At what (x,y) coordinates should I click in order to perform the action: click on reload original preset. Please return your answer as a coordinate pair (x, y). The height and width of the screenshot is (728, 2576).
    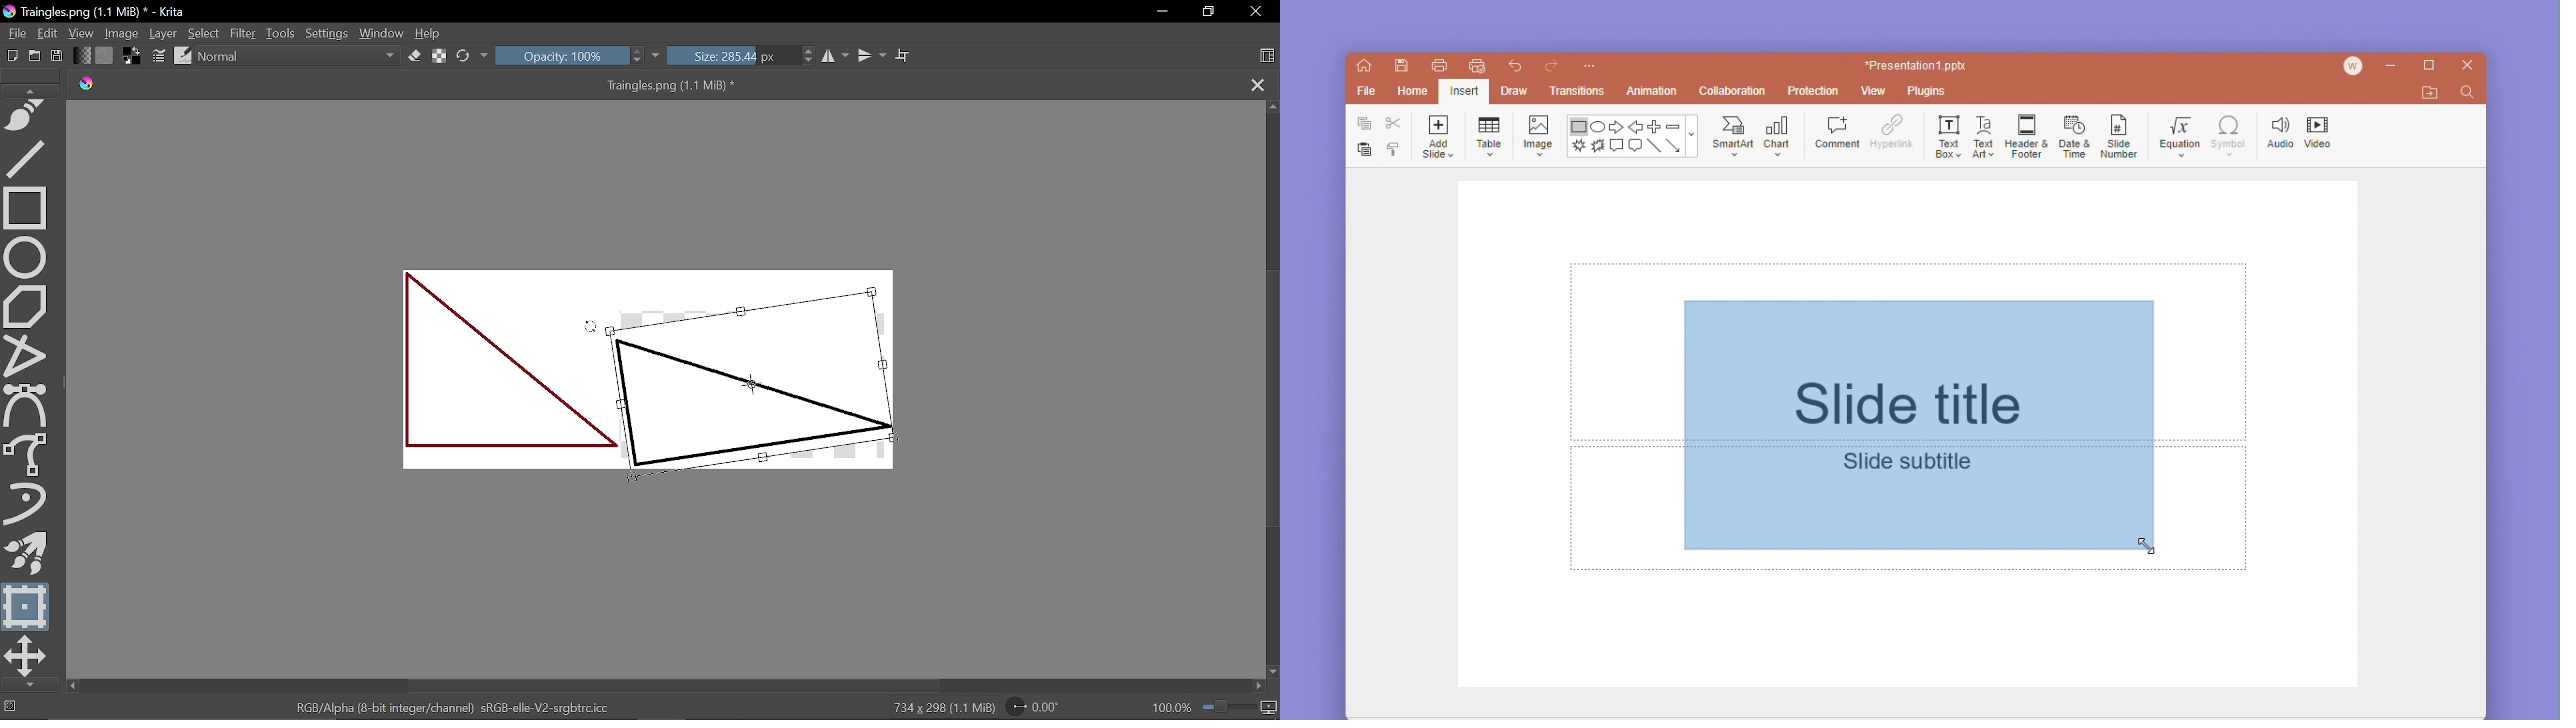
    Looking at the image, I should click on (464, 57).